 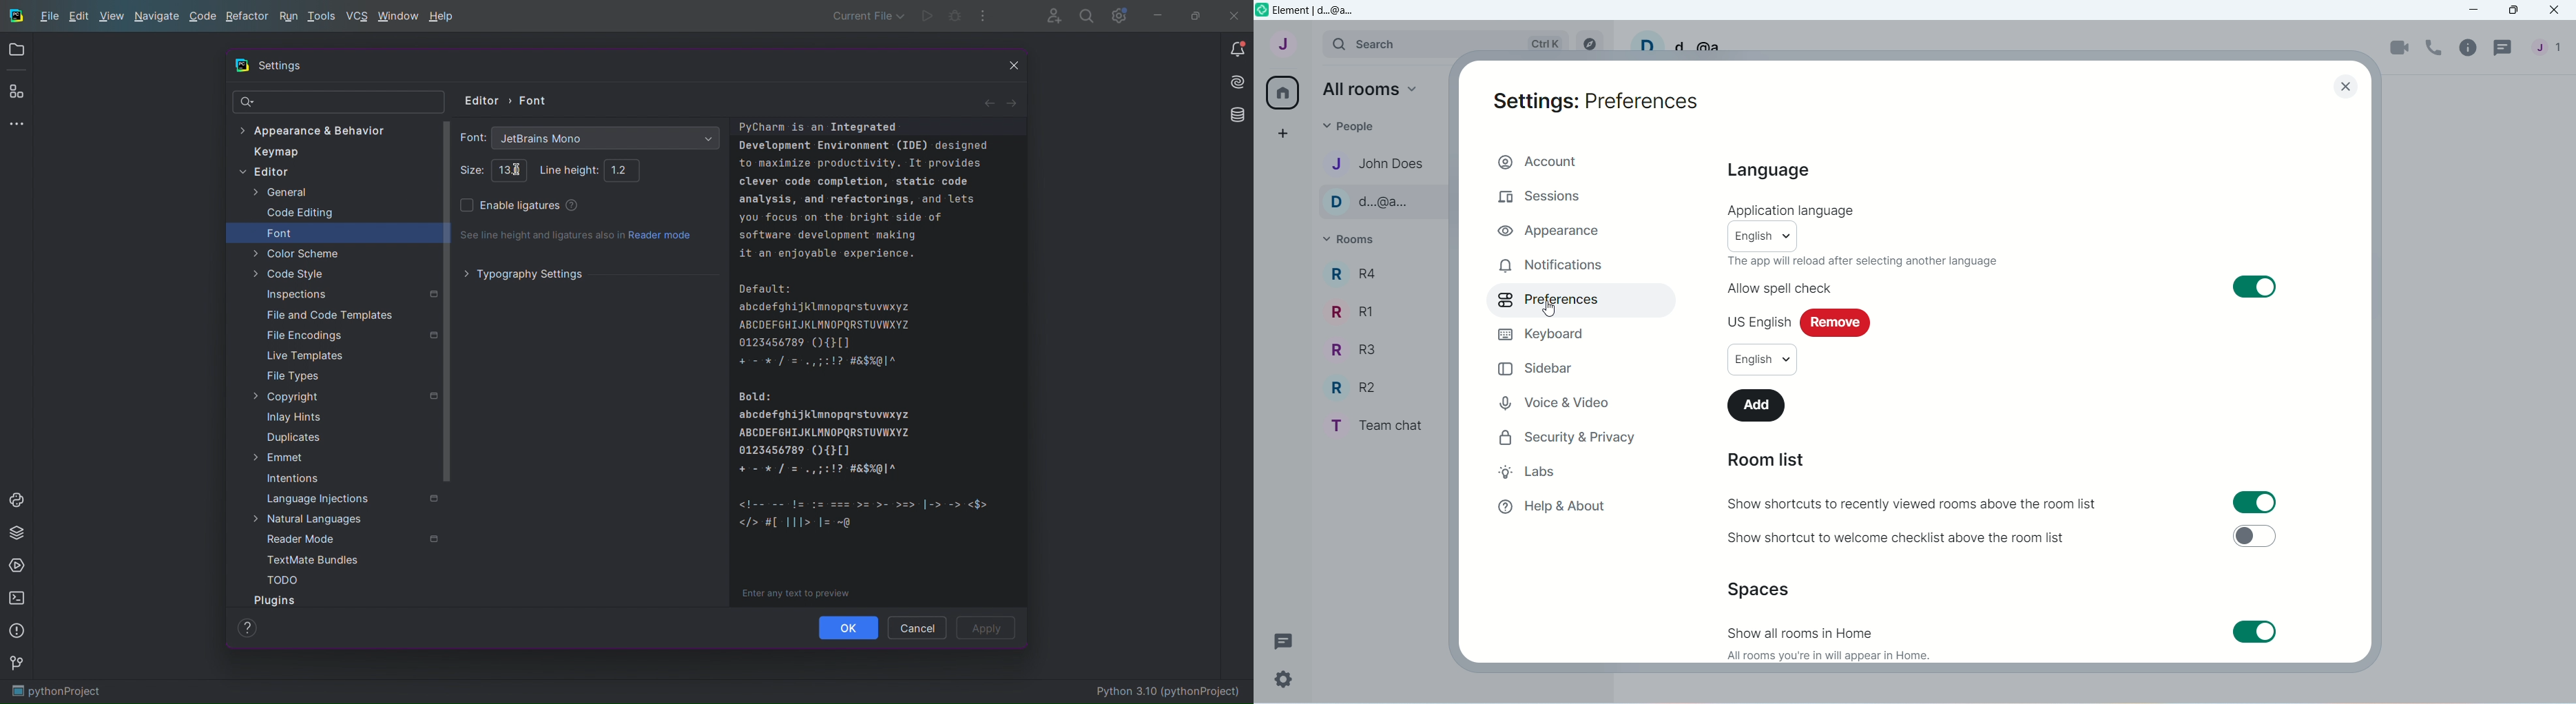 I want to click on File and Code Templates, so click(x=329, y=313).